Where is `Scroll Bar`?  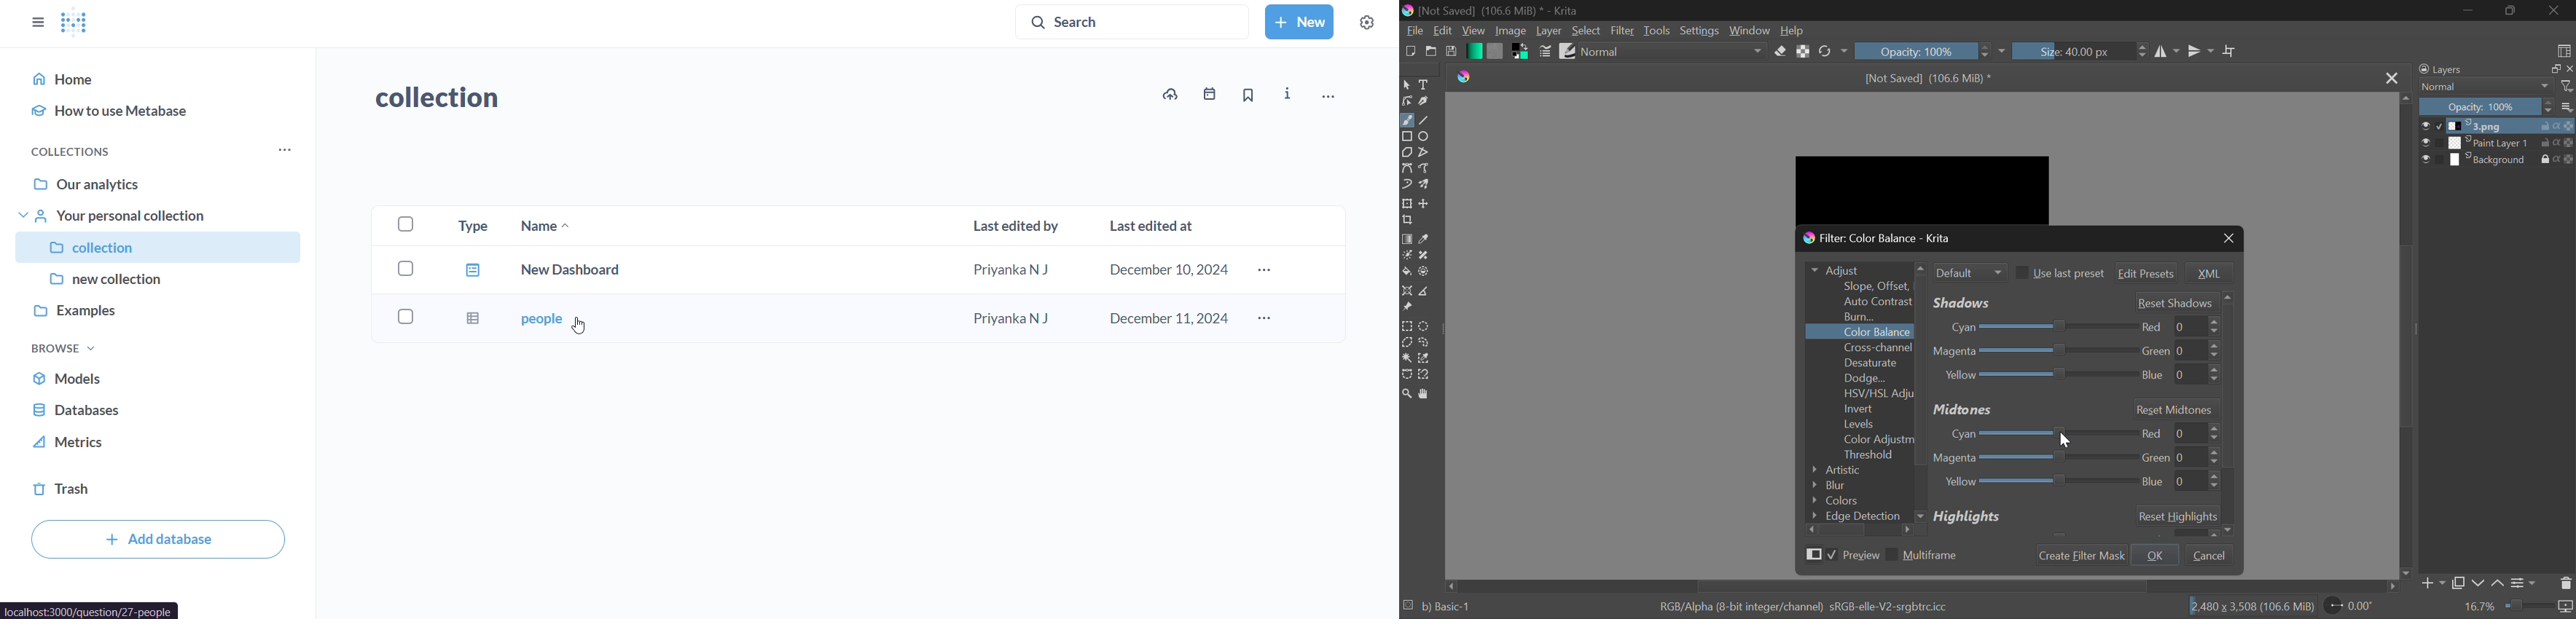 Scroll Bar is located at coordinates (1859, 530).